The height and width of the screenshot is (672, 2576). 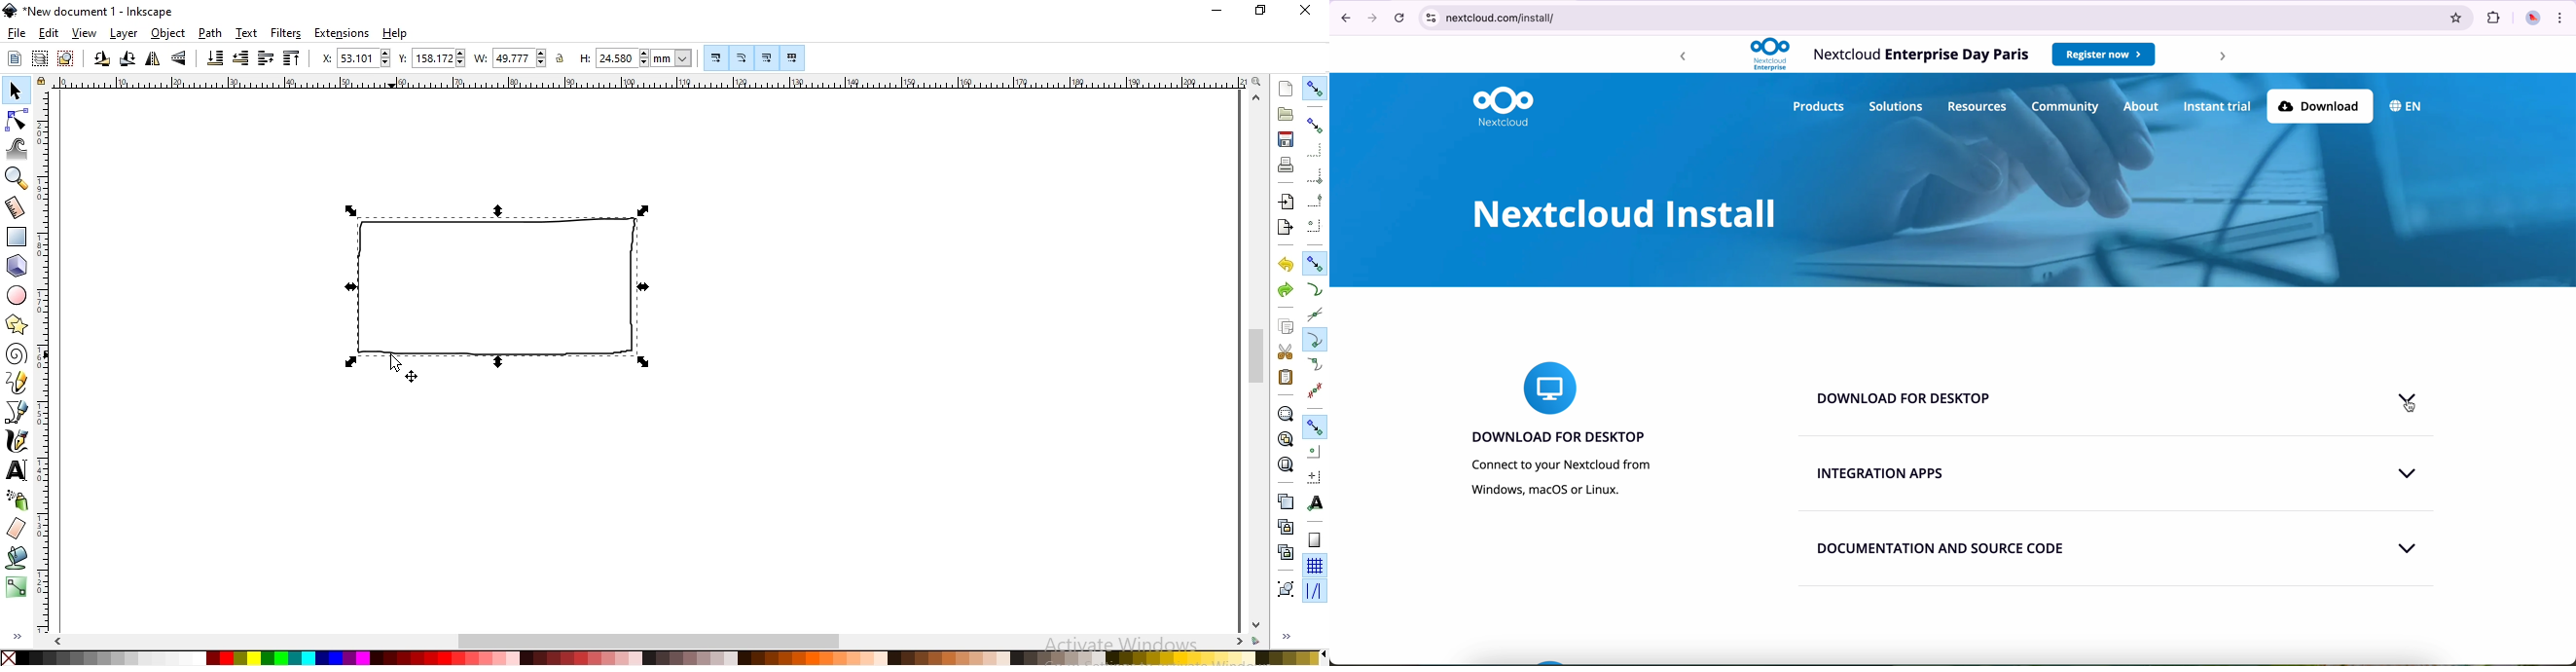 What do you see at coordinates (1978, 107) in the screenshot?
I see `resources` at bounding box center [1978, 107].